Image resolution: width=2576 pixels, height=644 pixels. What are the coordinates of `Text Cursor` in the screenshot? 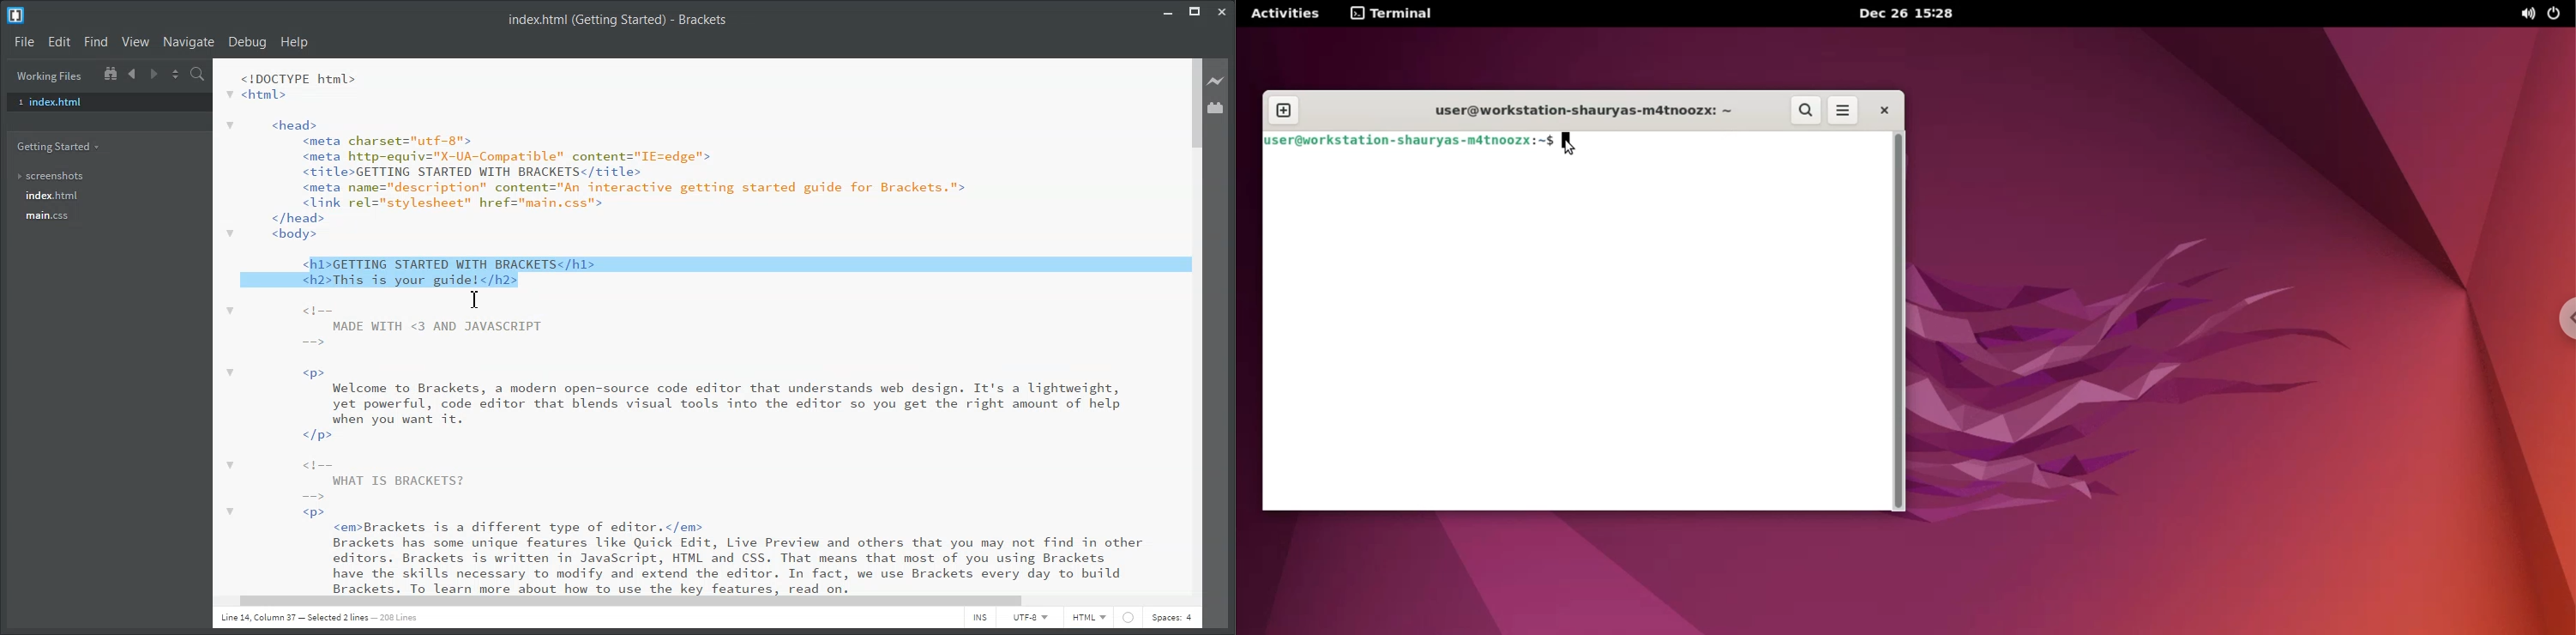 It's located at (474, 299).